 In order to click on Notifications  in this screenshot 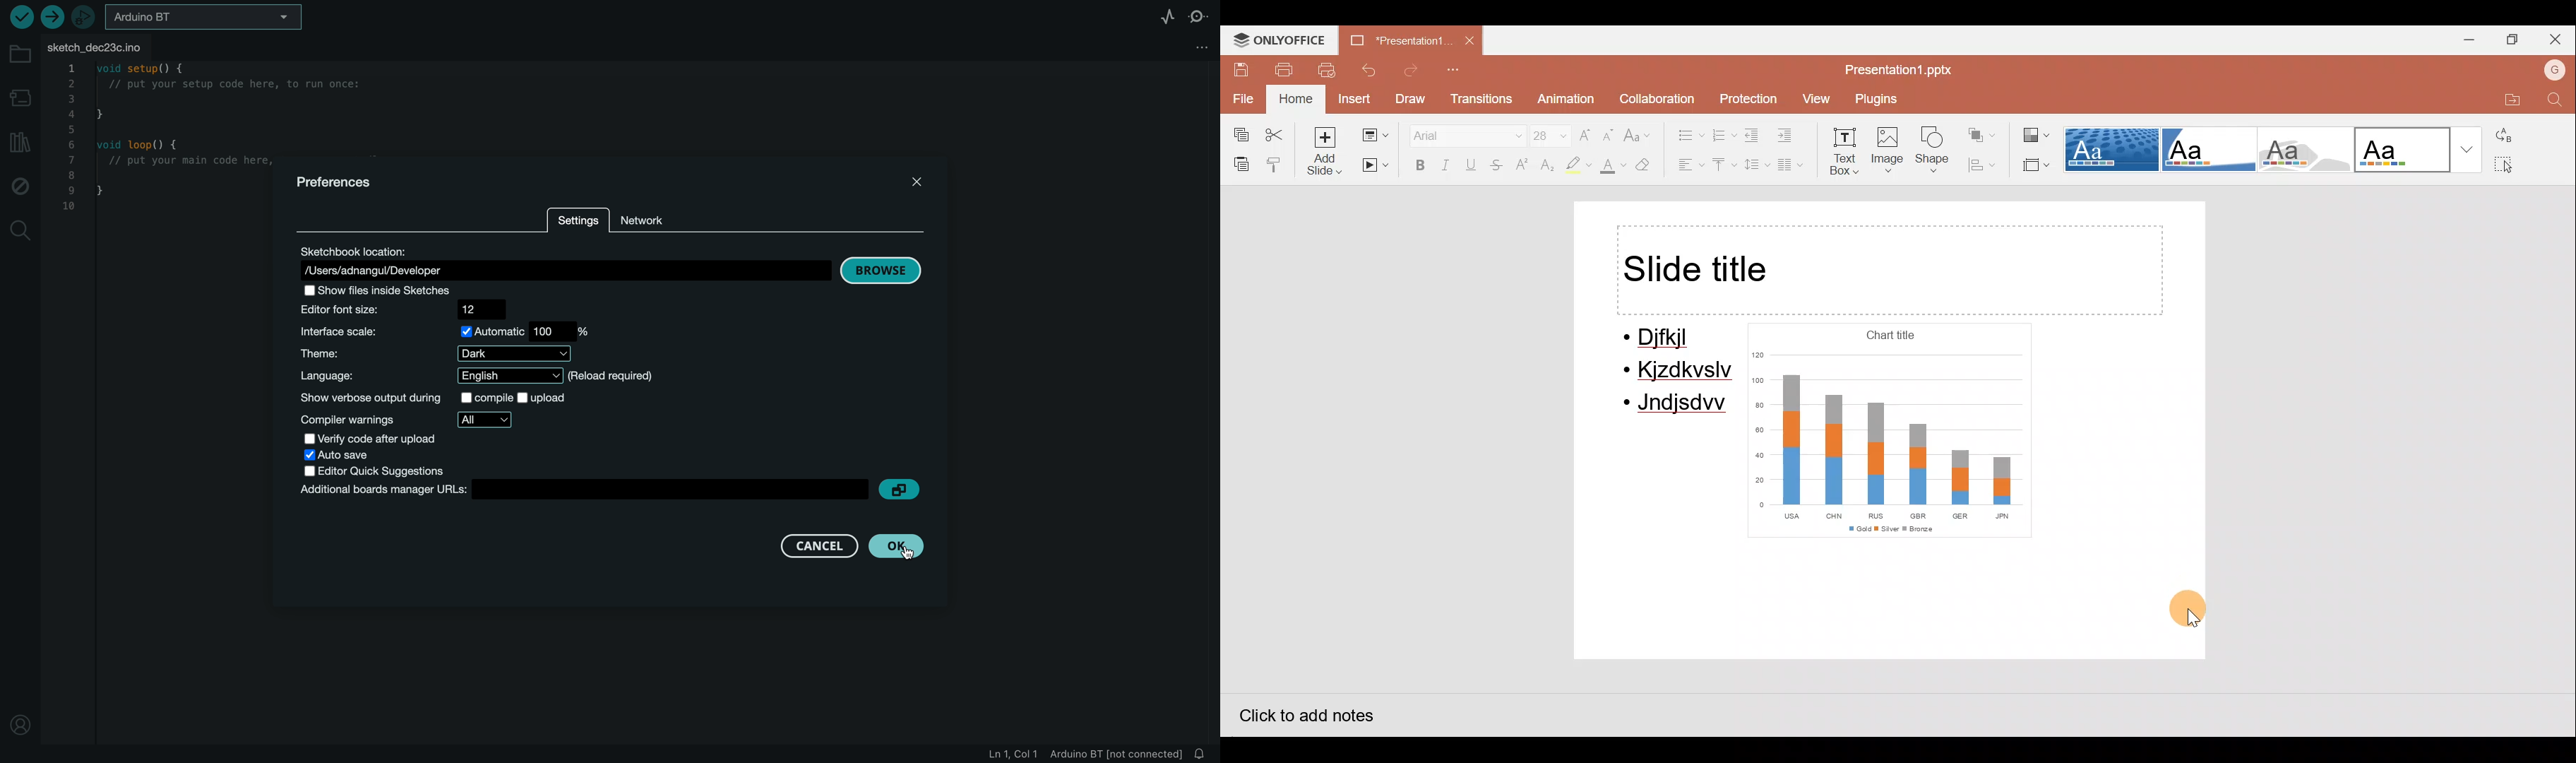, I will do `click(1203, 753)`.